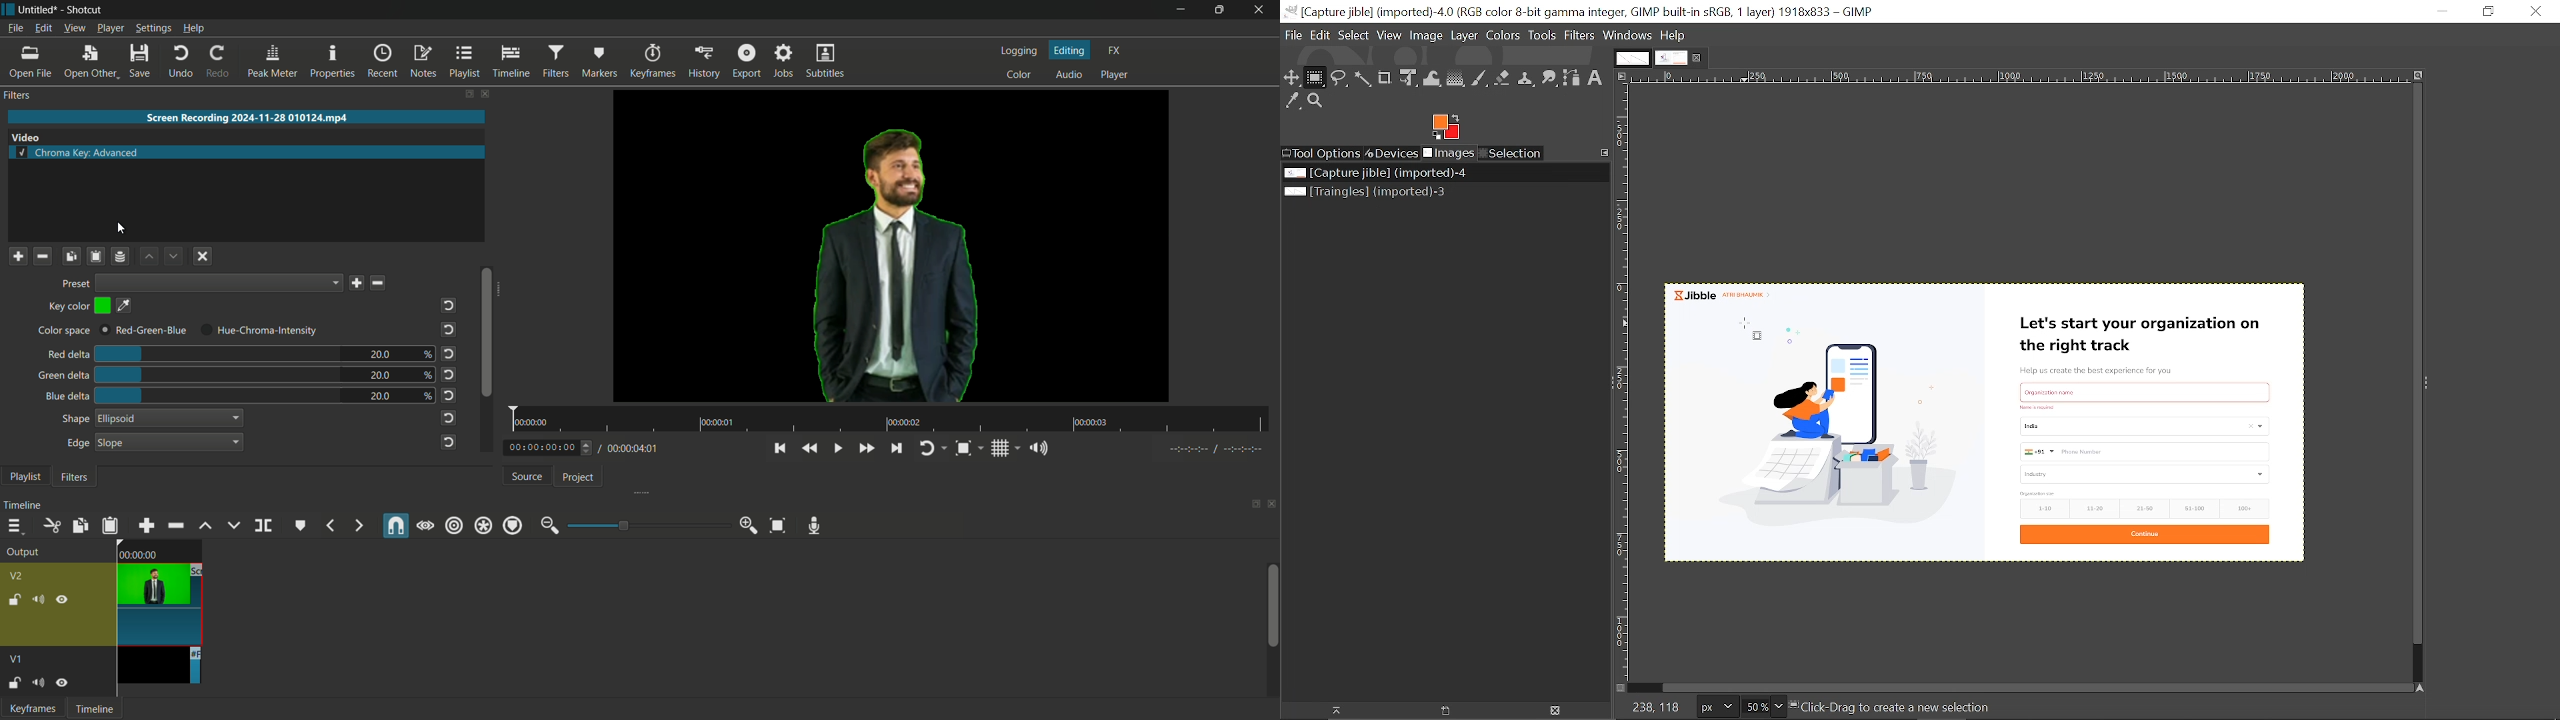  I want to click on show volume control, so click(1035, 448).